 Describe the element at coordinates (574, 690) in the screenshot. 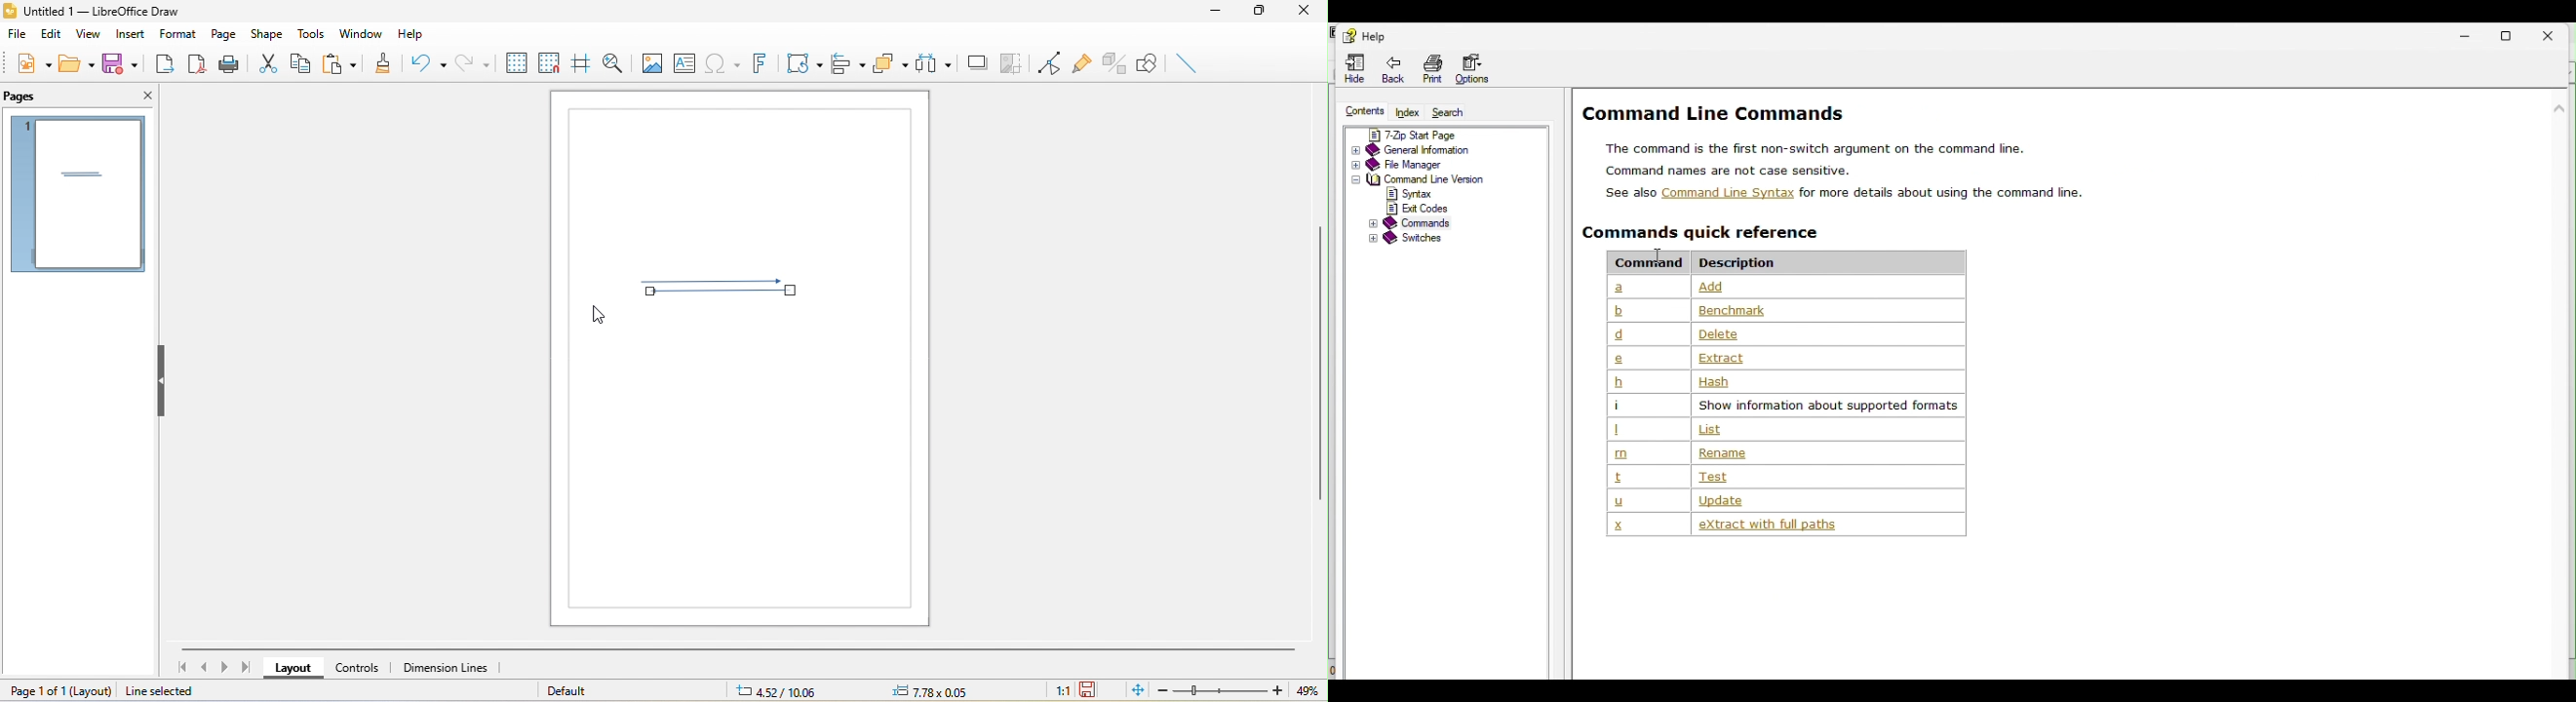

I see `default` at that location.